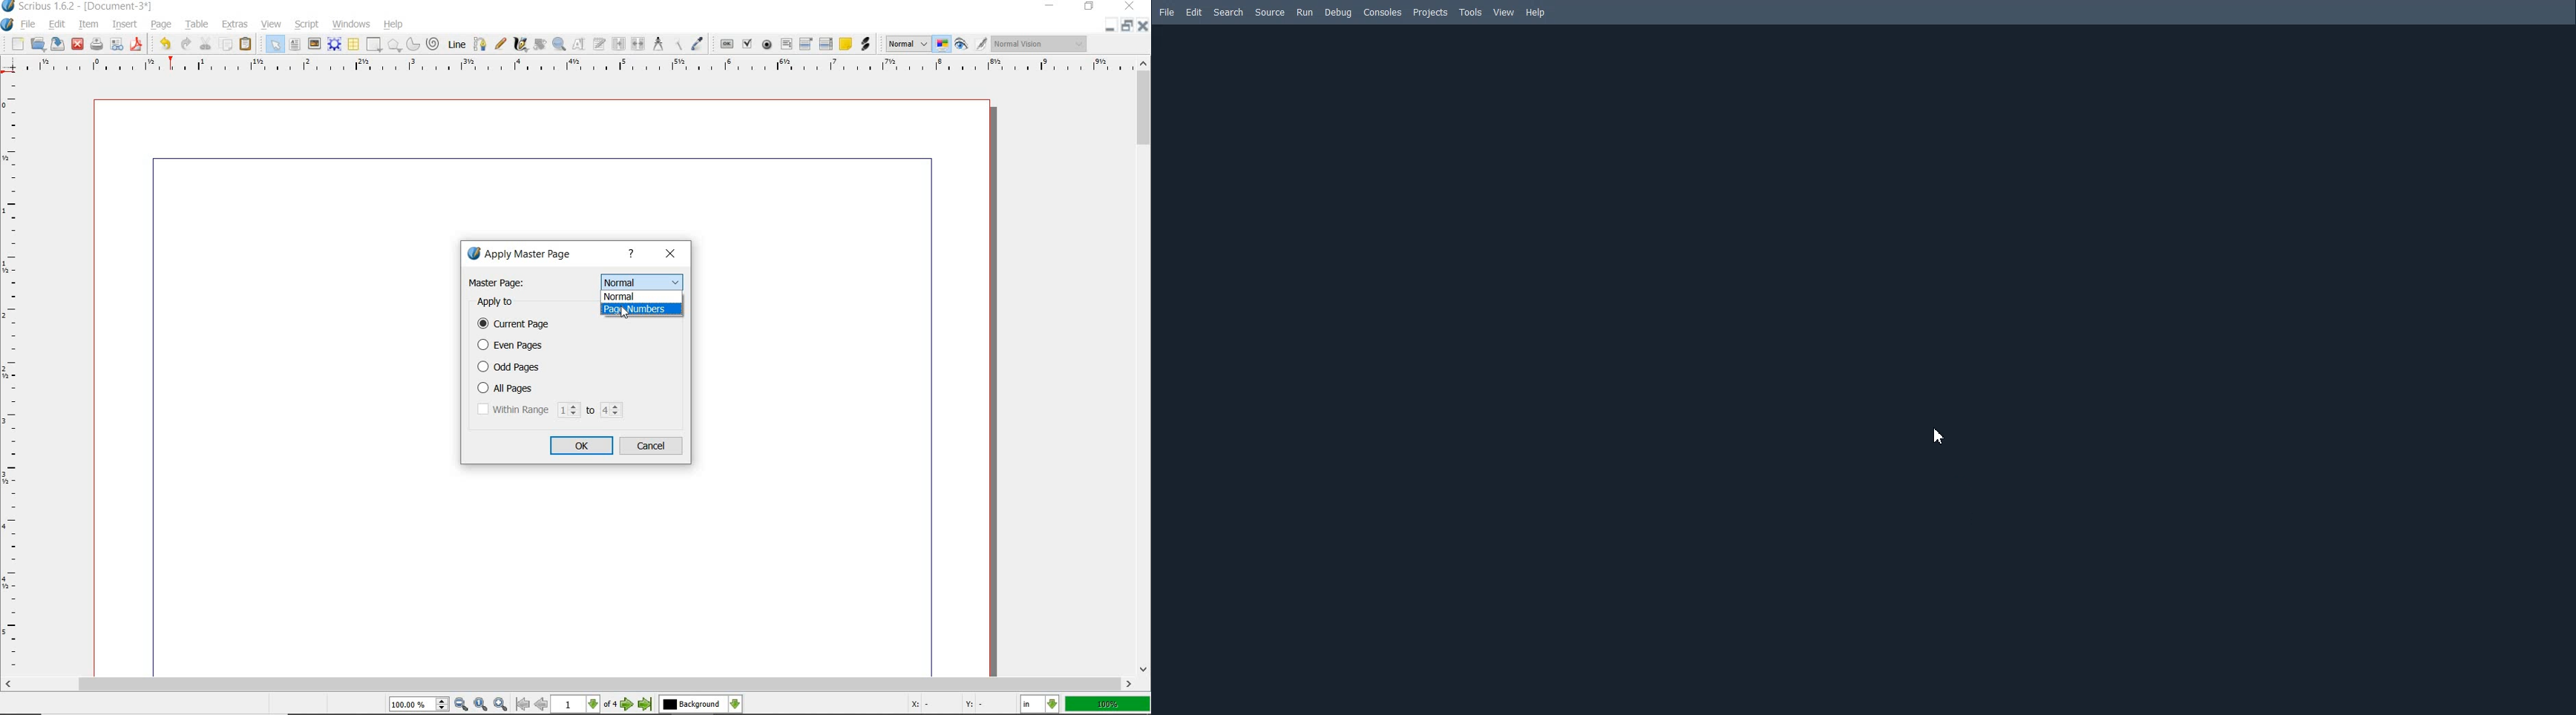 This screenshot has width=2576, height=728. What do you see at coordinates (16, 45) in the screenshot?
I see `new` at bounding box center [16, 45].